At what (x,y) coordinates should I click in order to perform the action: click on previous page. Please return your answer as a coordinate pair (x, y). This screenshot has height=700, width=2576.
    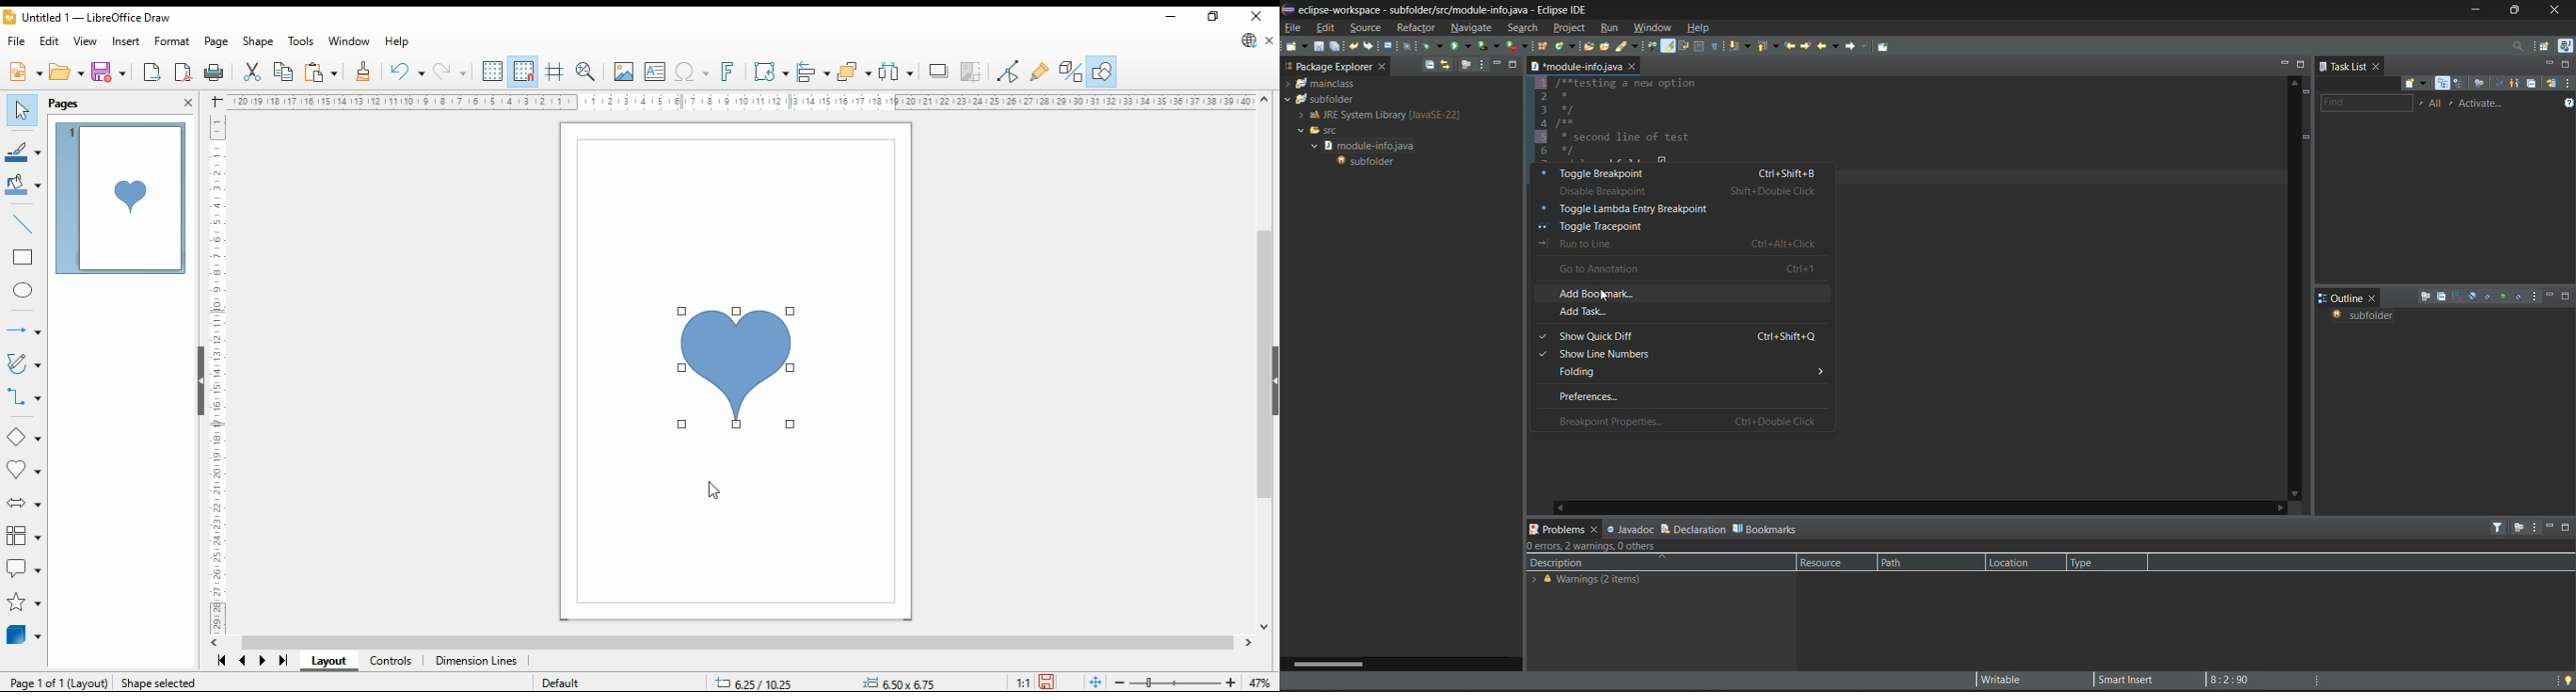
    Looking at the image, I should click on (243, 663).